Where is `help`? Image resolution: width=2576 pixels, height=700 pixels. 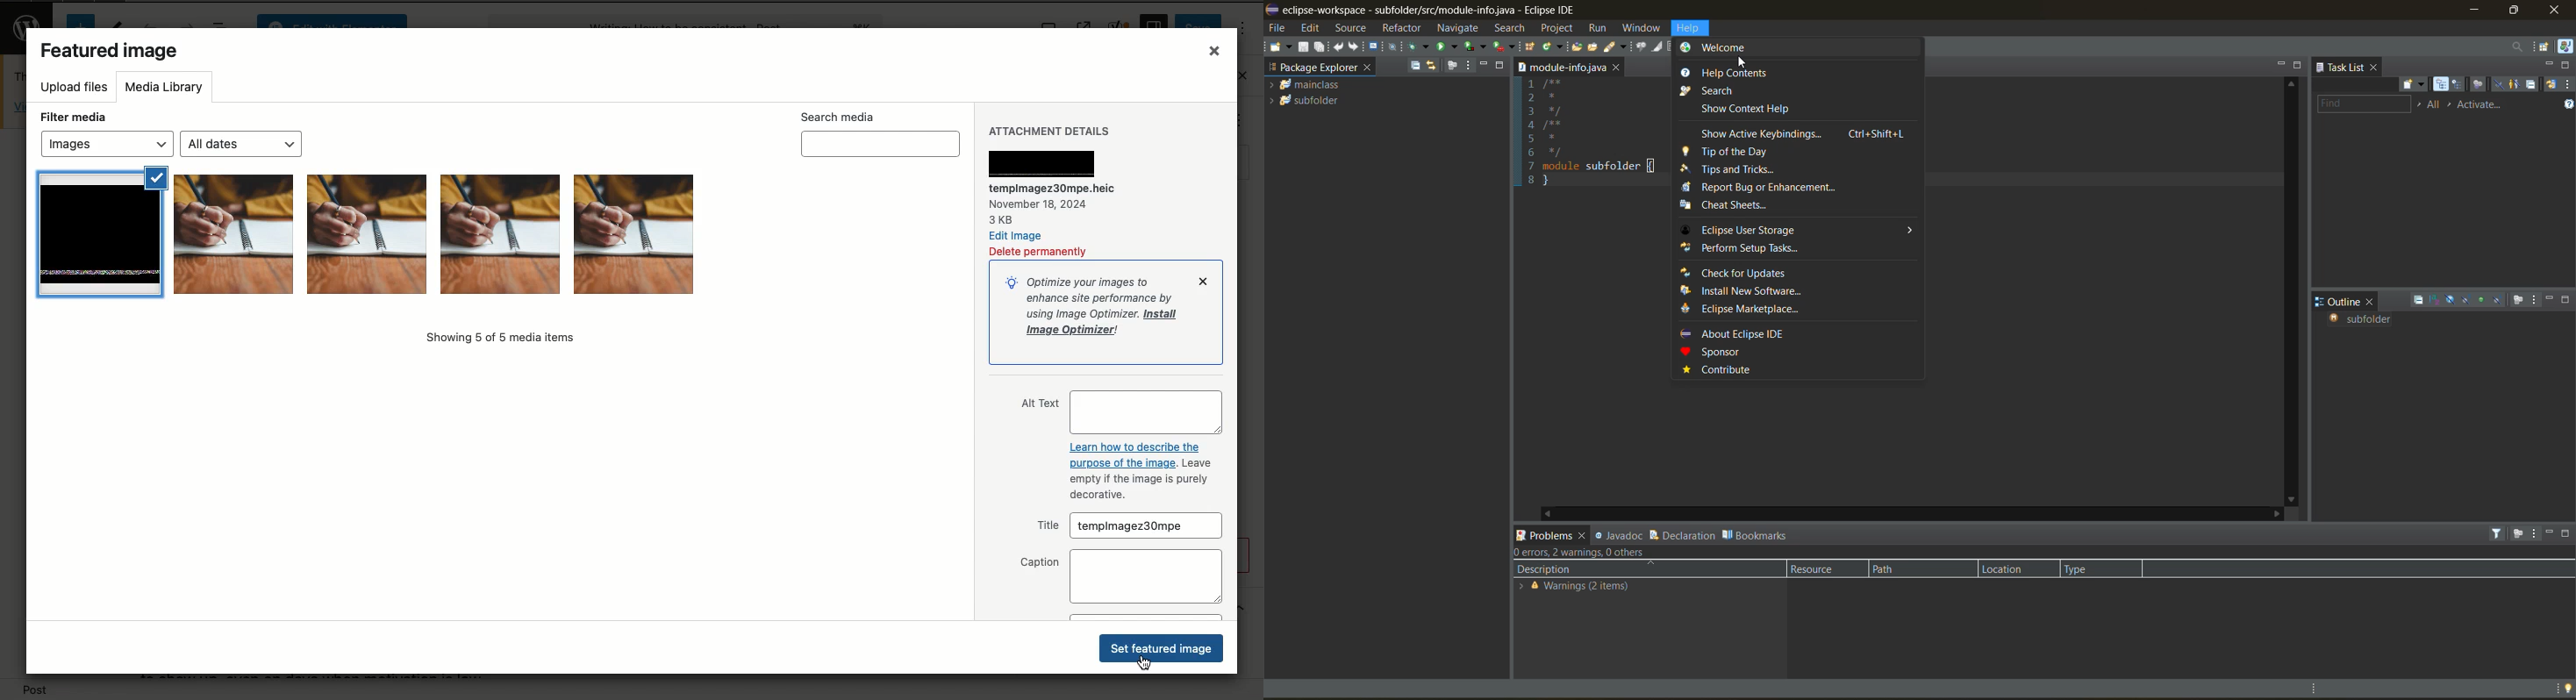
help is located at coordinates (1692, 27).